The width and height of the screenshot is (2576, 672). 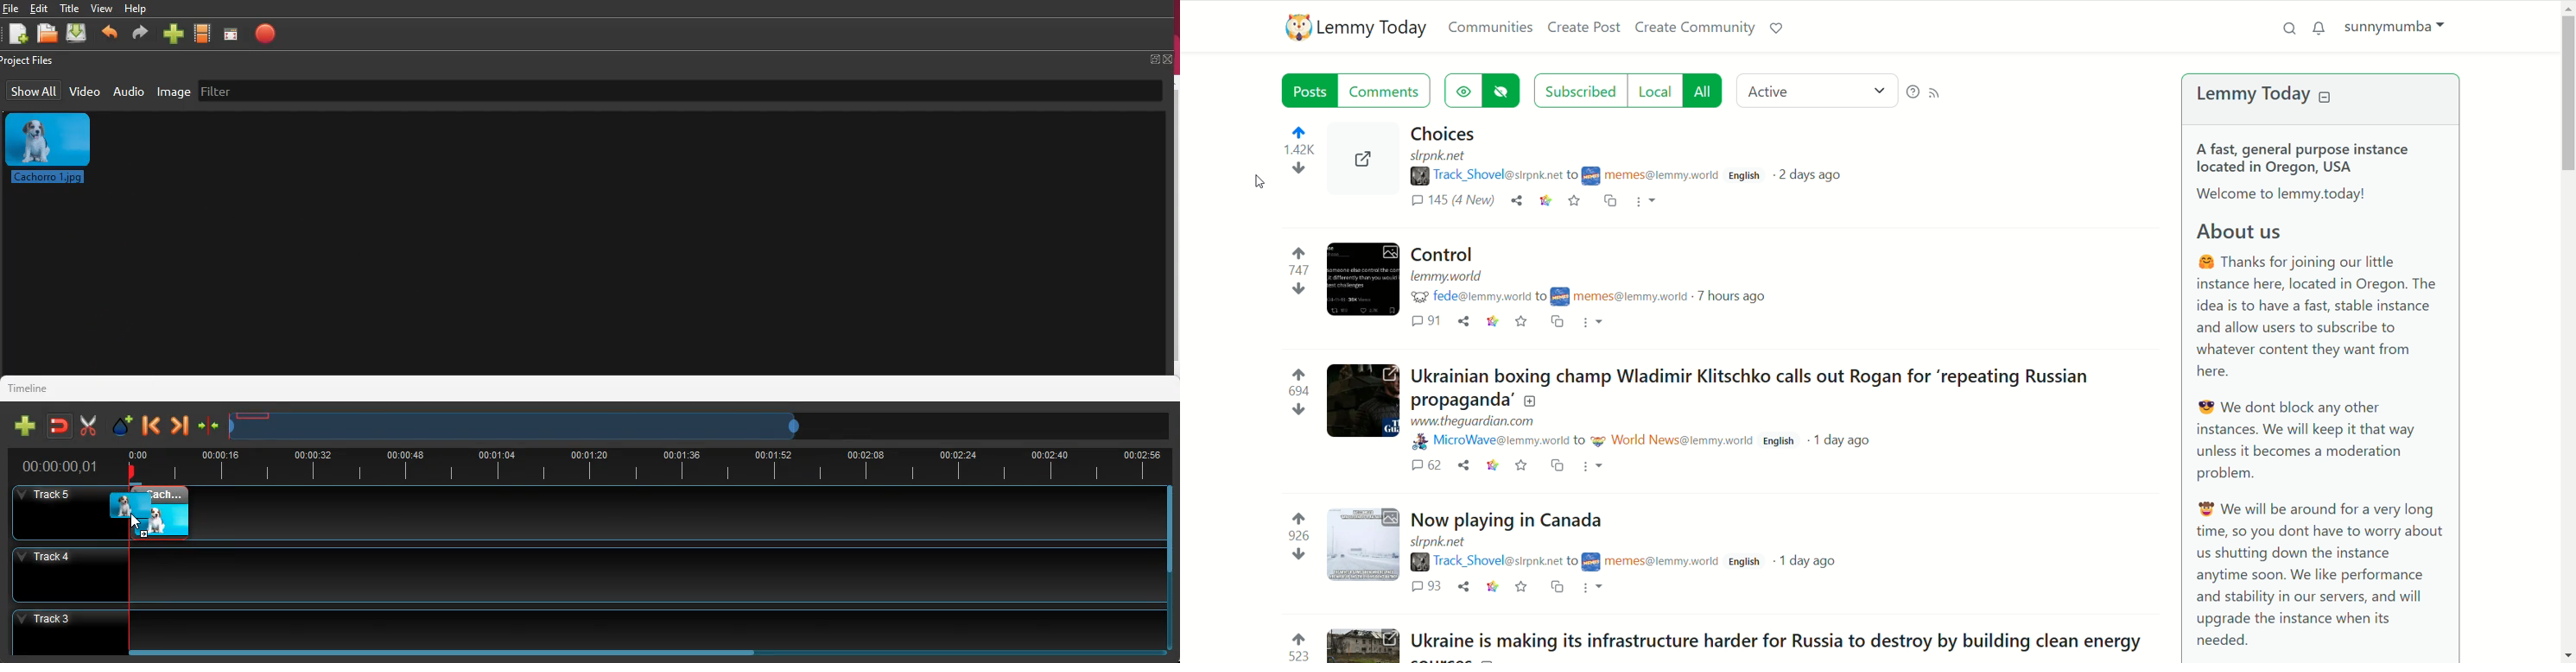 I want to click on link, so click(x=1494, y=587).